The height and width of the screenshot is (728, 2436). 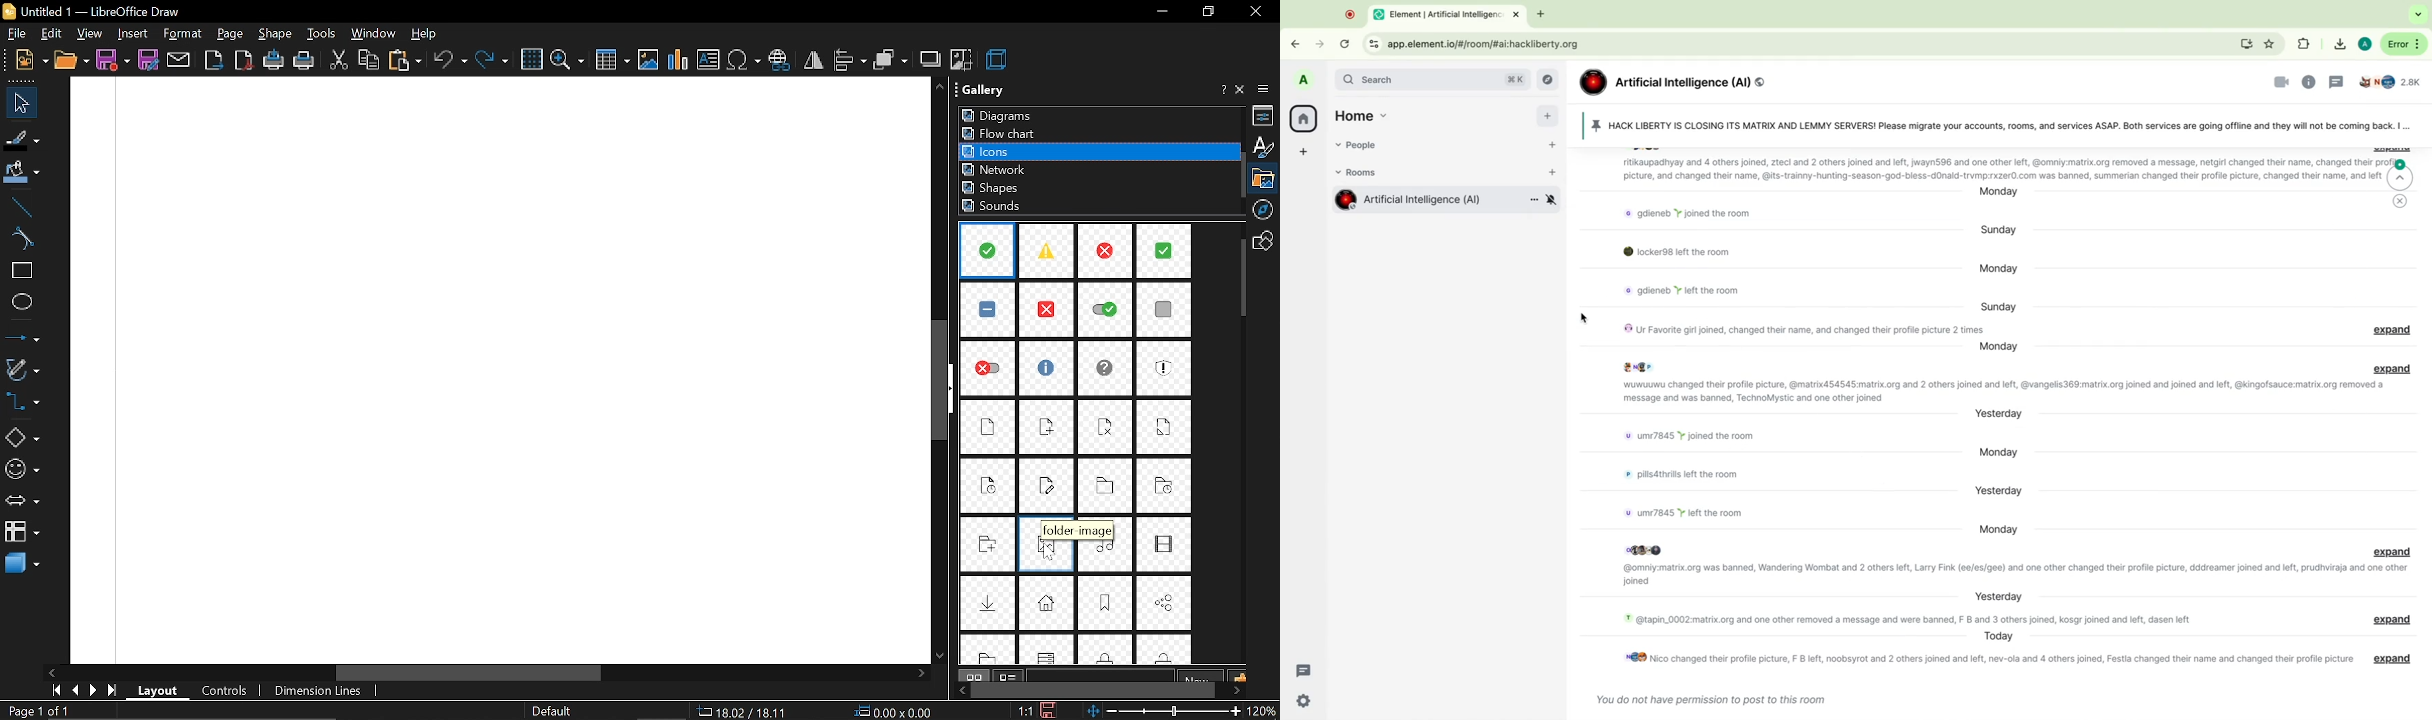 I want to click on 18.02/18.11, so click(x=746, y=712).